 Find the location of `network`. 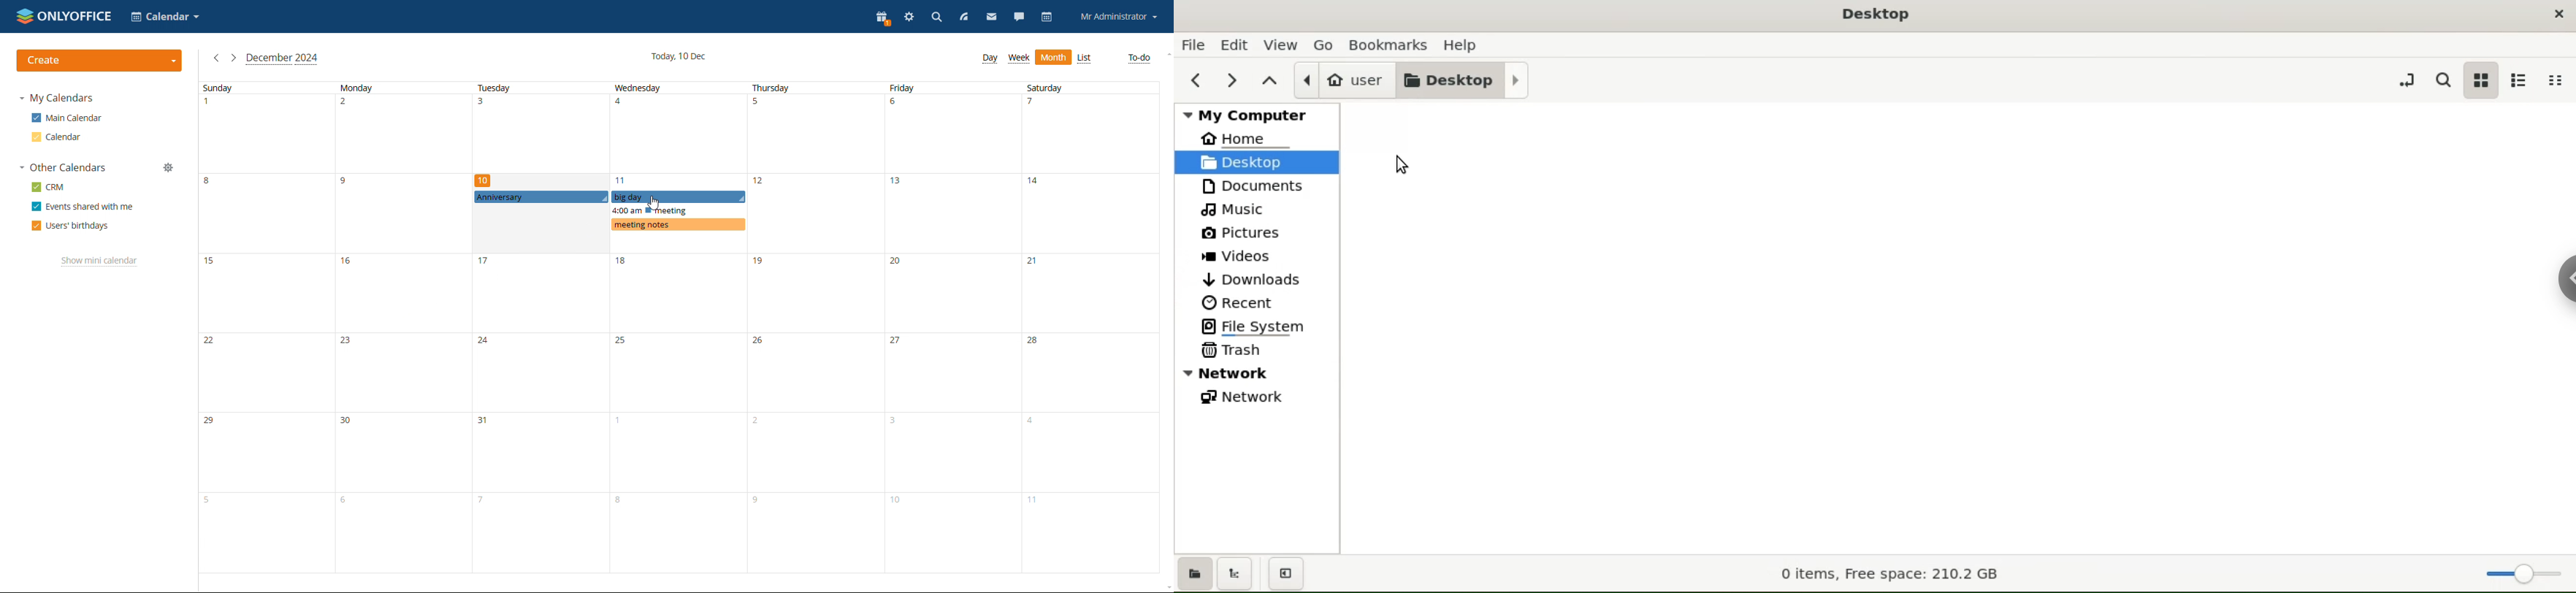

network is located at coordinates (1257, 399).